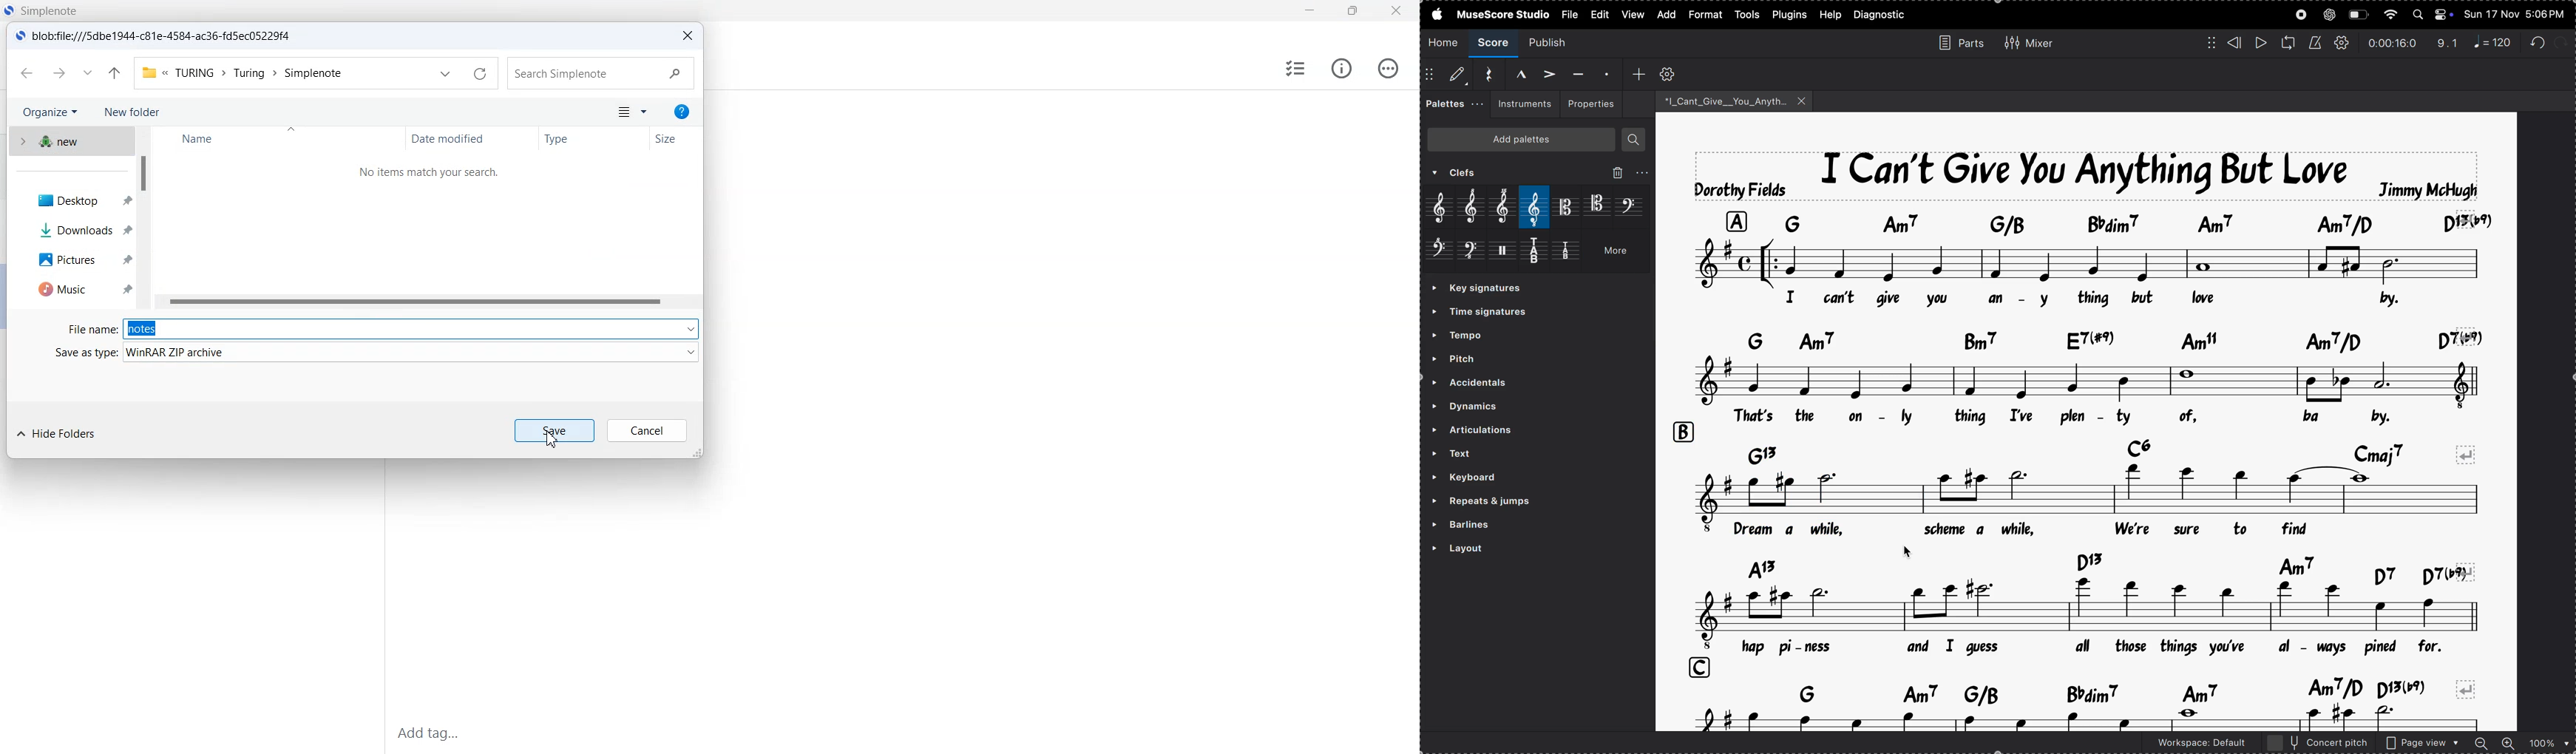 The height and width of the screenshot is (756, 2576). Describe the element at coordinates (1512, 73) in the screenshot. I see `Marcato` at that location.